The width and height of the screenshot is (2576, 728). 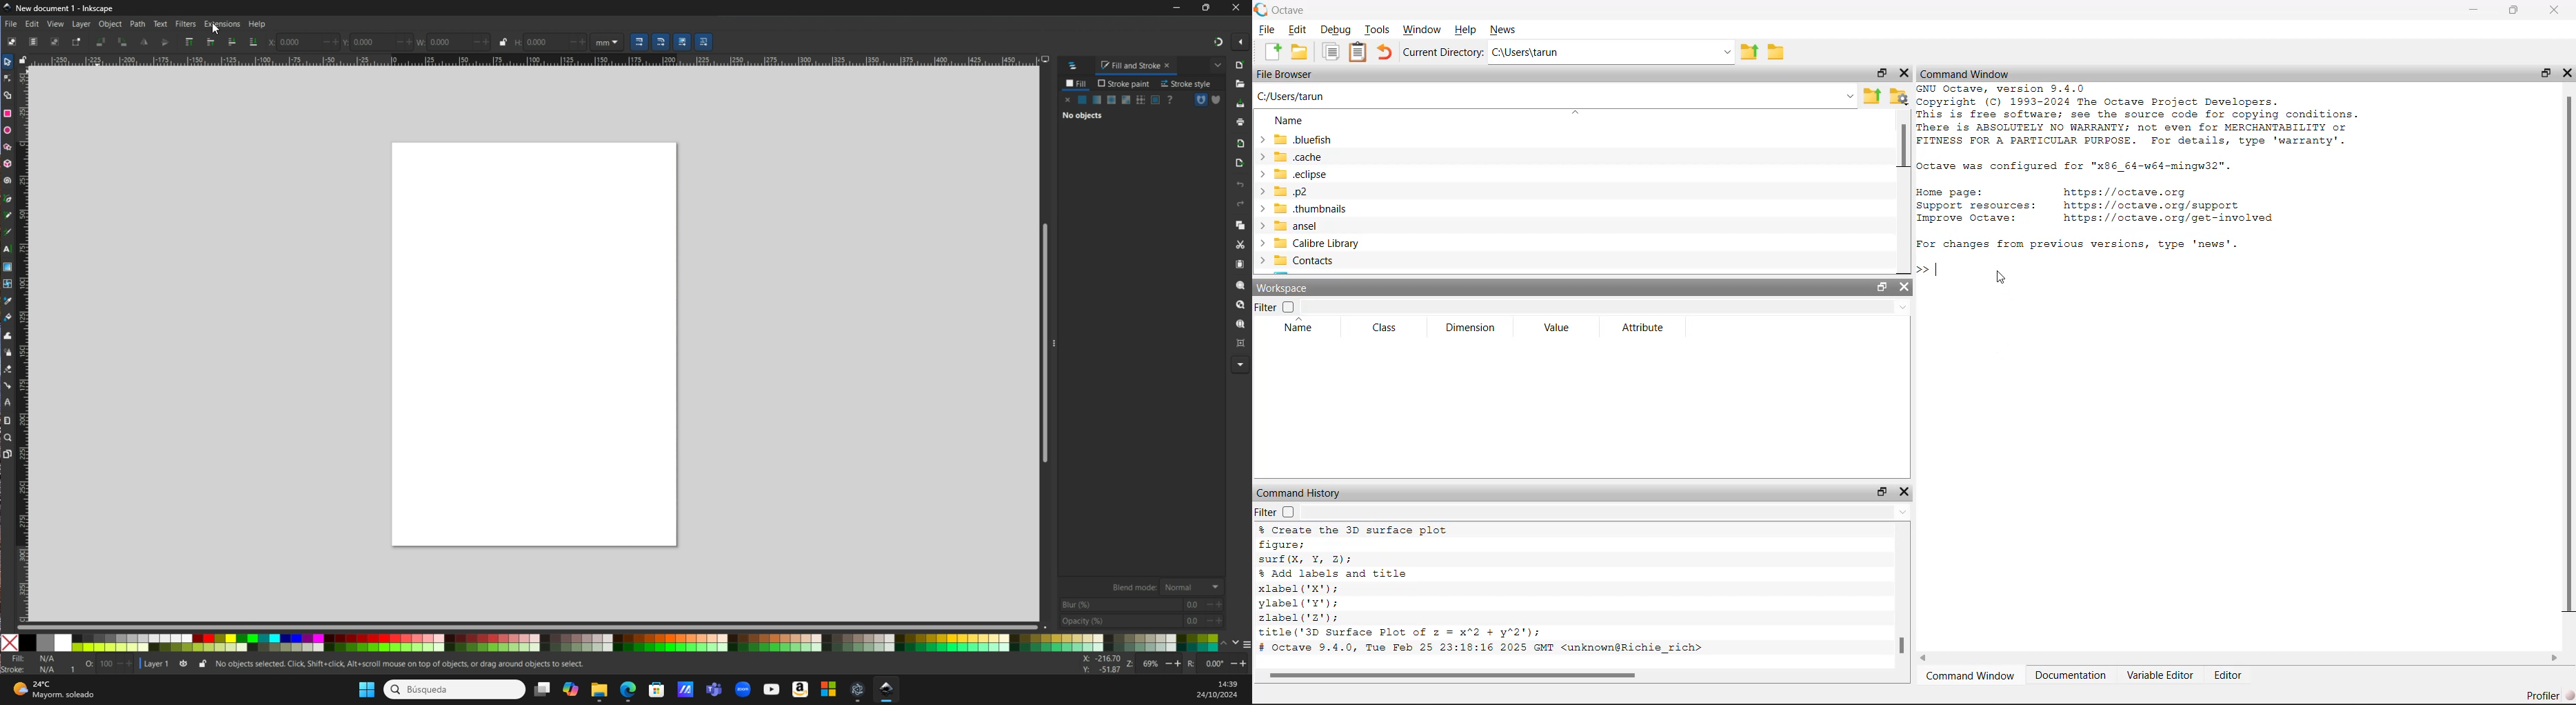 I want to click on Clipboard, so click(x=1357, y=51).